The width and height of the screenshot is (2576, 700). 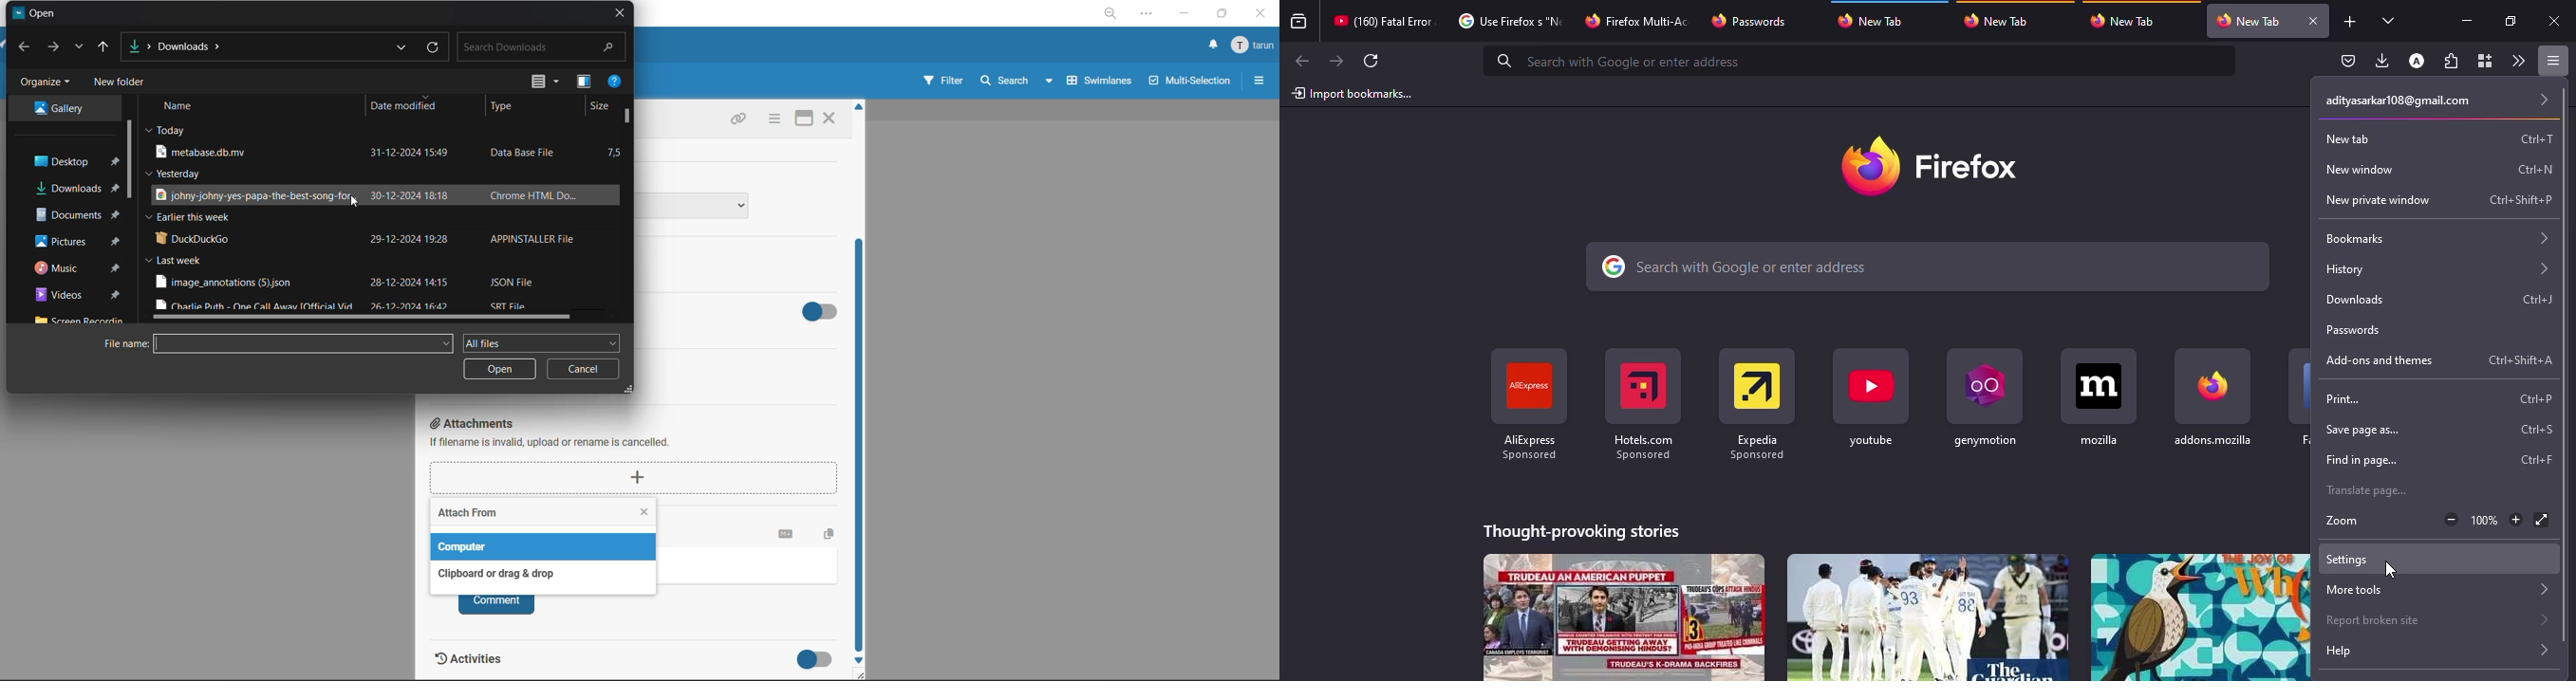 What do you see at coordinates (2391, 569) in the screenshot?
I see `cursor` at bounding box center [2391, 569].